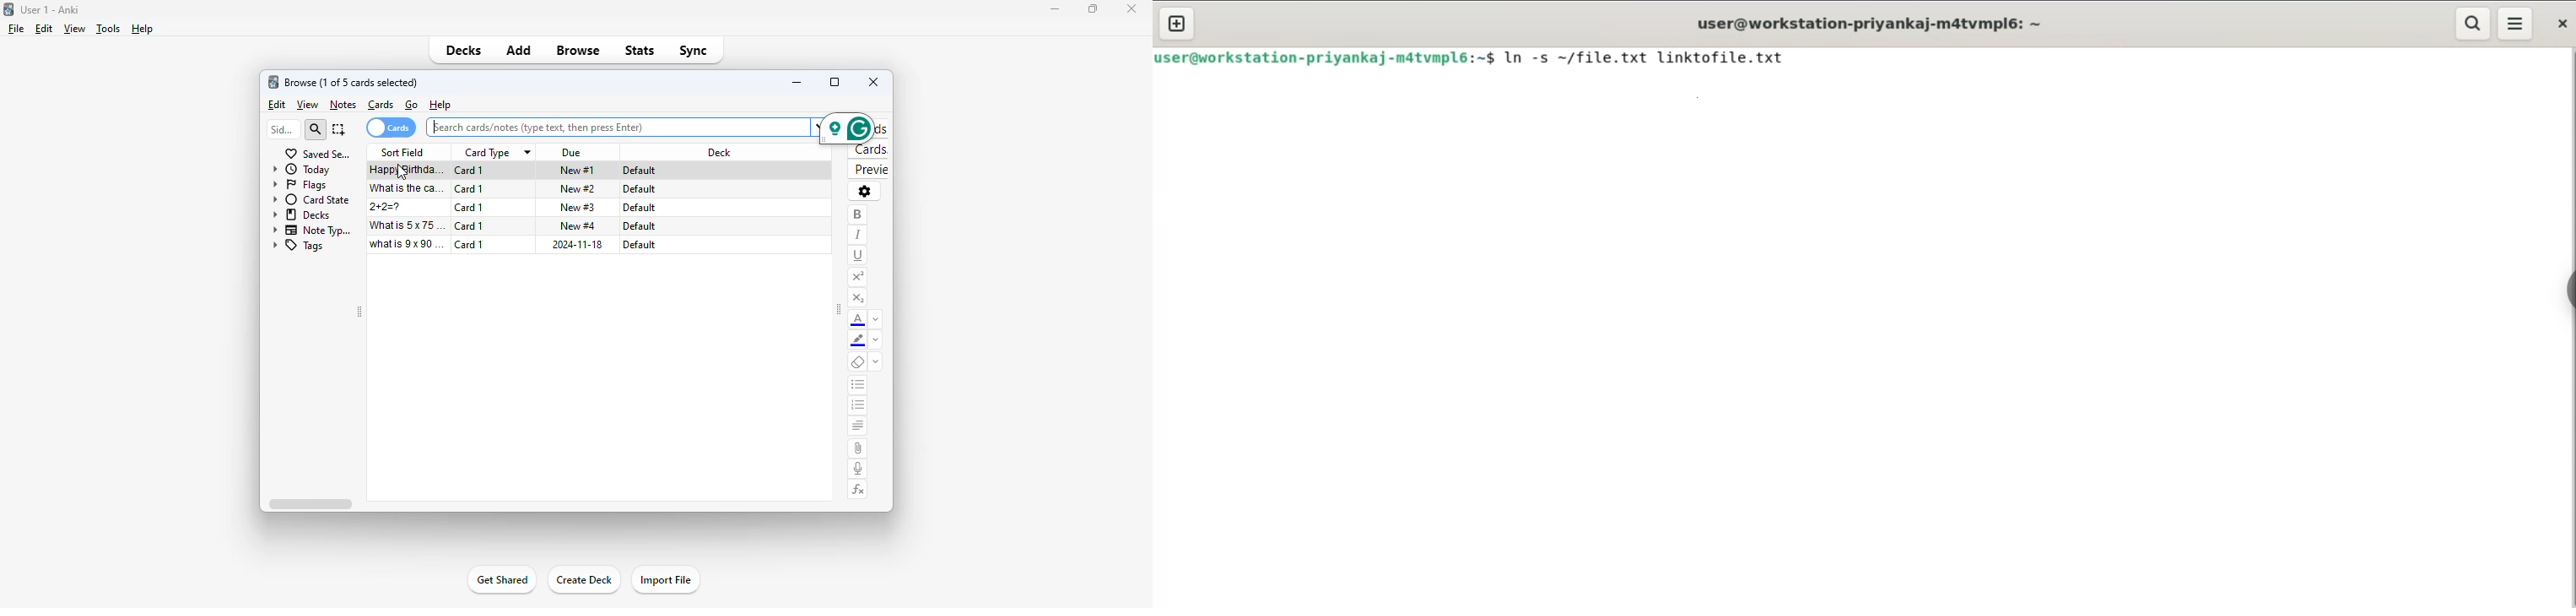 This screenshot has width=2576, height=616. Describe the element at coordinates (468, 208) in the screenshot. I see `card 1` at that location.